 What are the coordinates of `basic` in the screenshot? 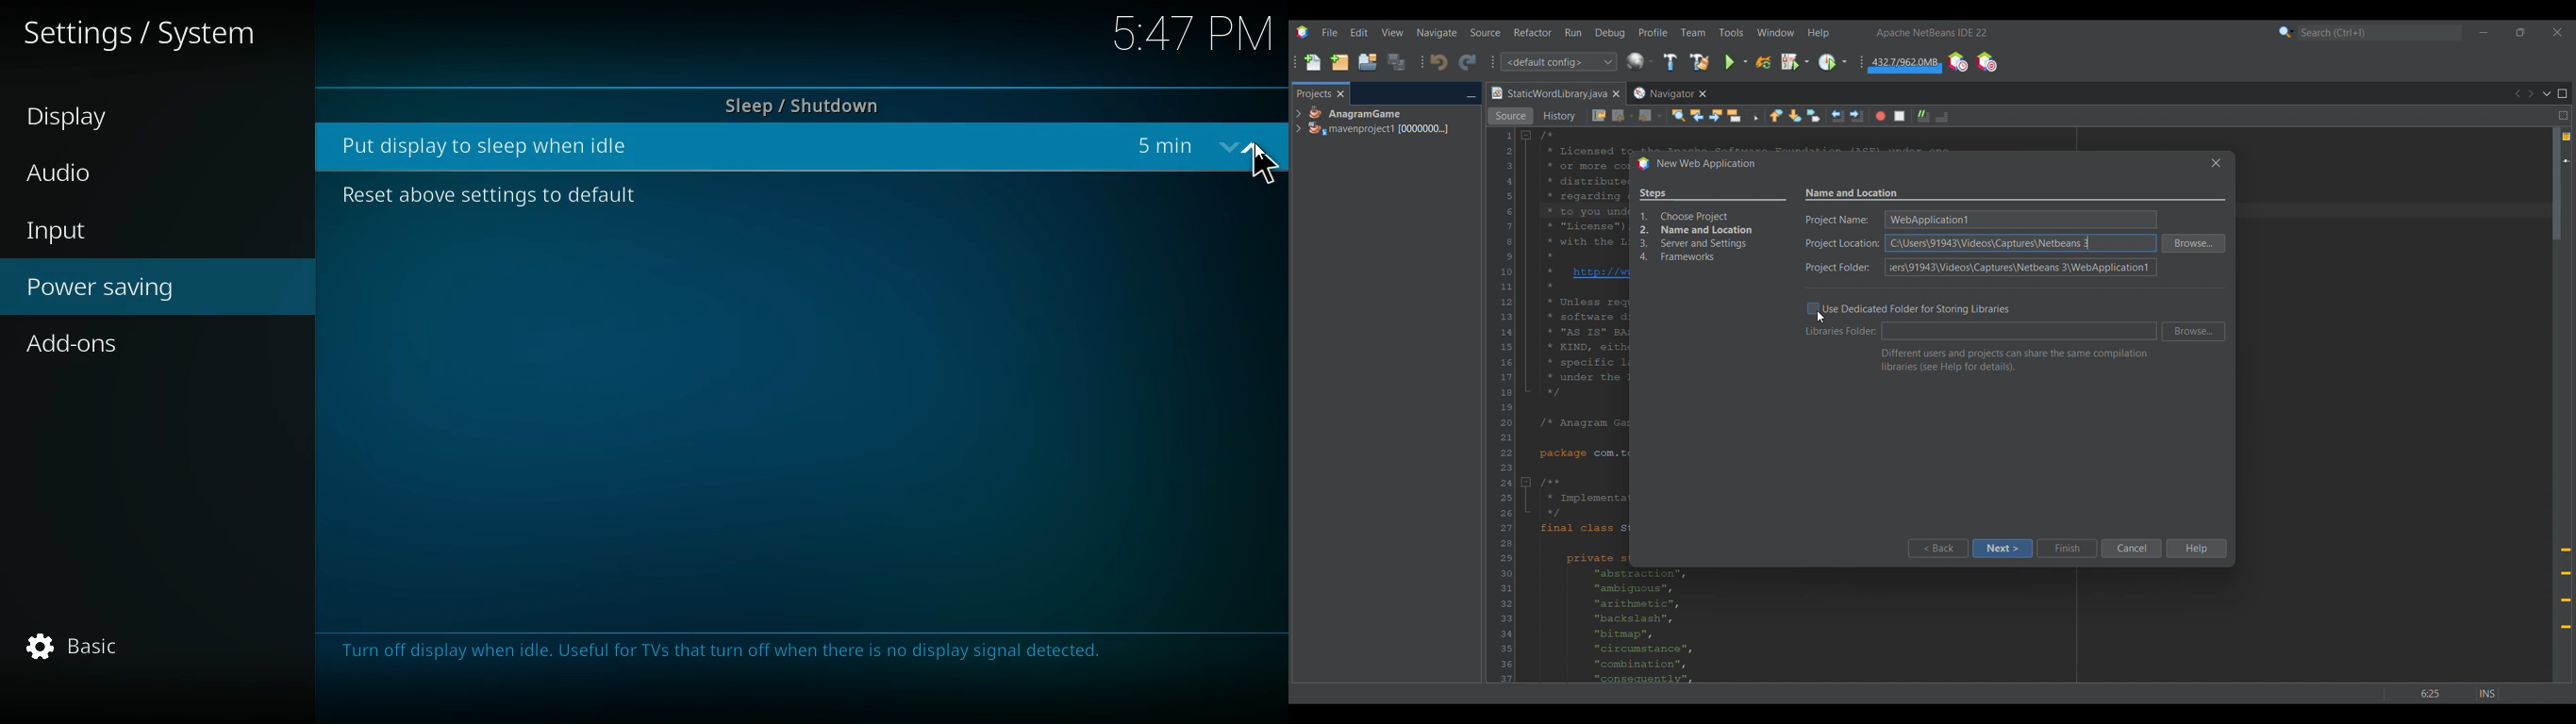 It's located at (73, 645).